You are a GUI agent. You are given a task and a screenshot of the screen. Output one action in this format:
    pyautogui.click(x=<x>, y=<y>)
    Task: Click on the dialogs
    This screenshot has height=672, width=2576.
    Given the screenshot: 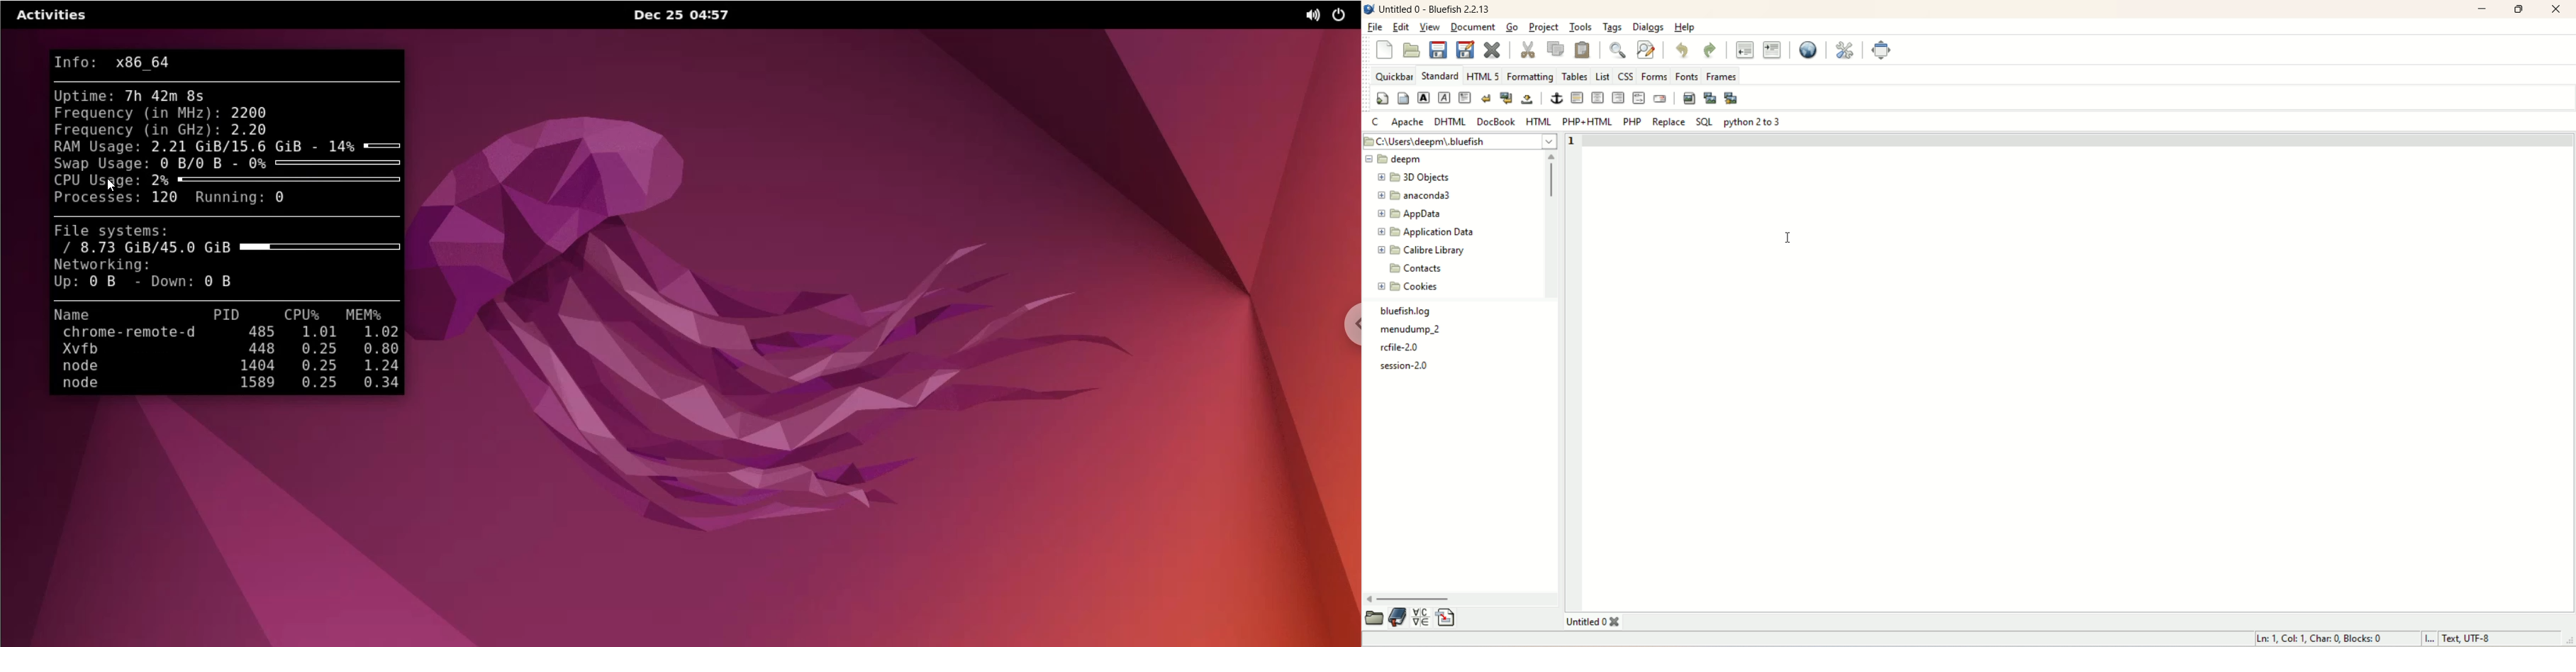 What is the action you would take?
    pyautogui.click(x=1646, y=27)
    